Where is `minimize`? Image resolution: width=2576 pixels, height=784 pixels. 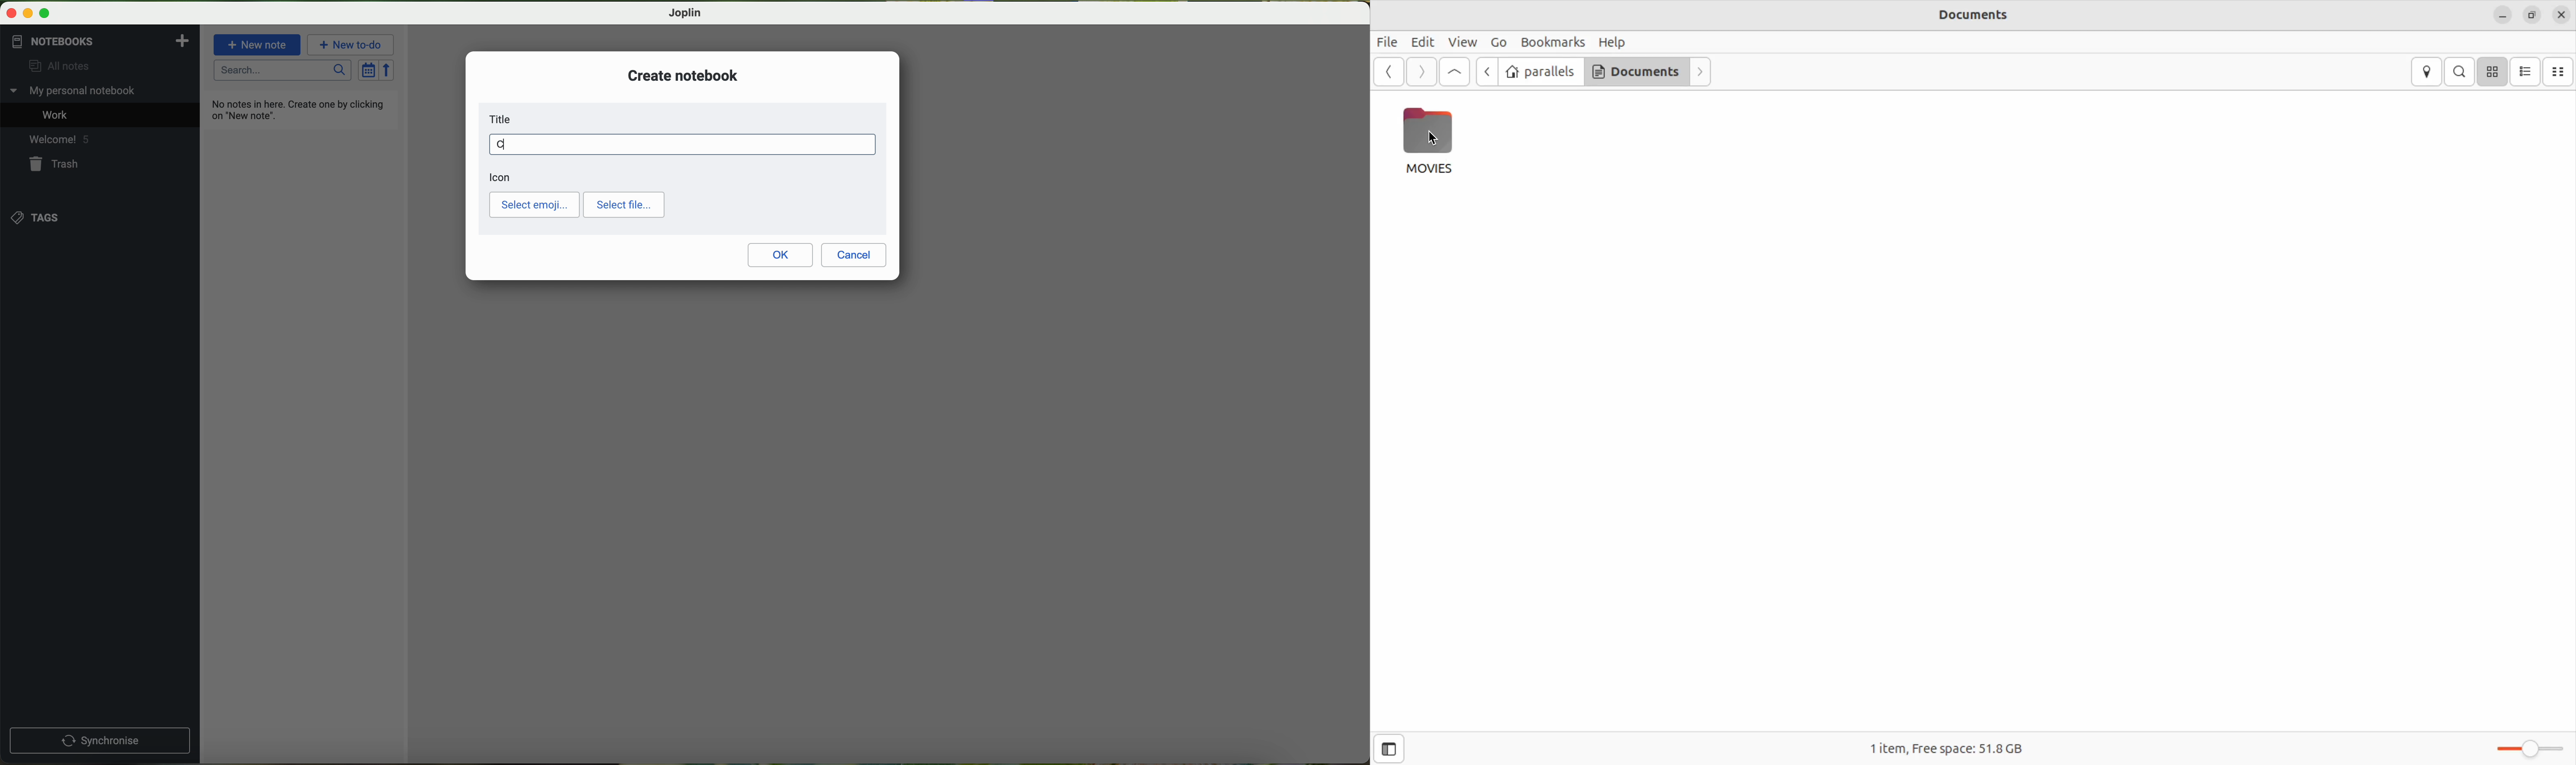 minimize is located at coordinates (29, 14).